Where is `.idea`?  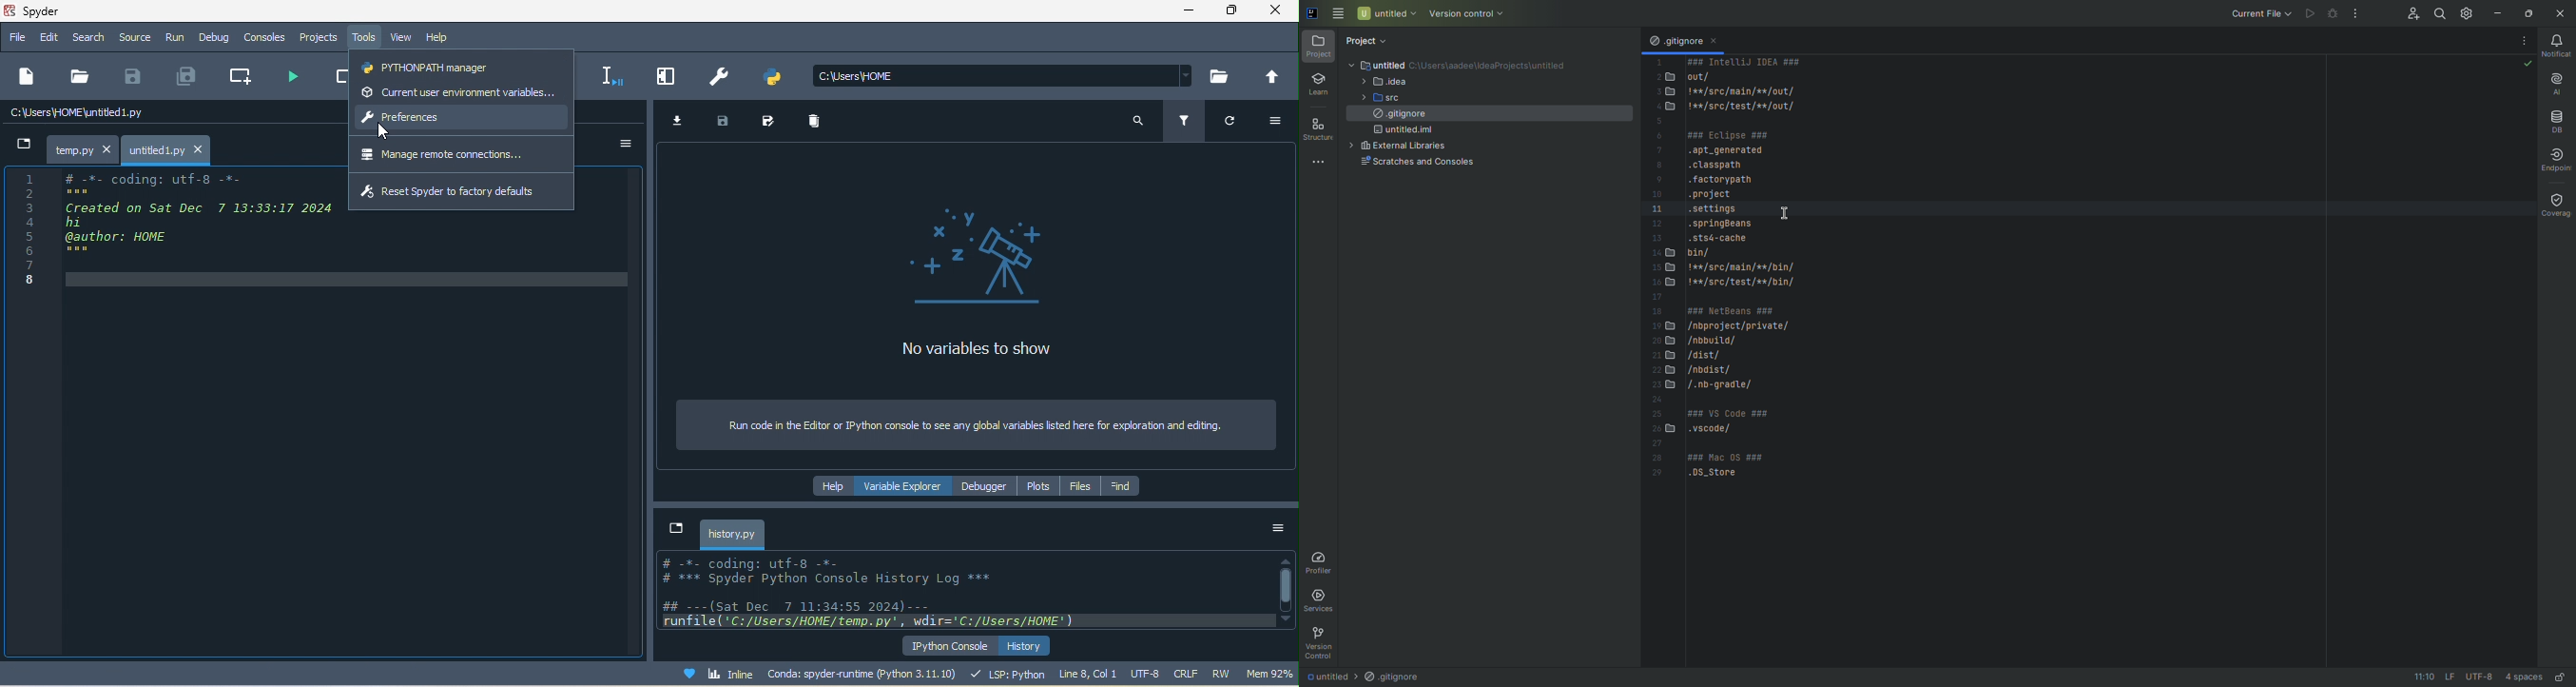 .idea is located at coordinates (1388, 82).